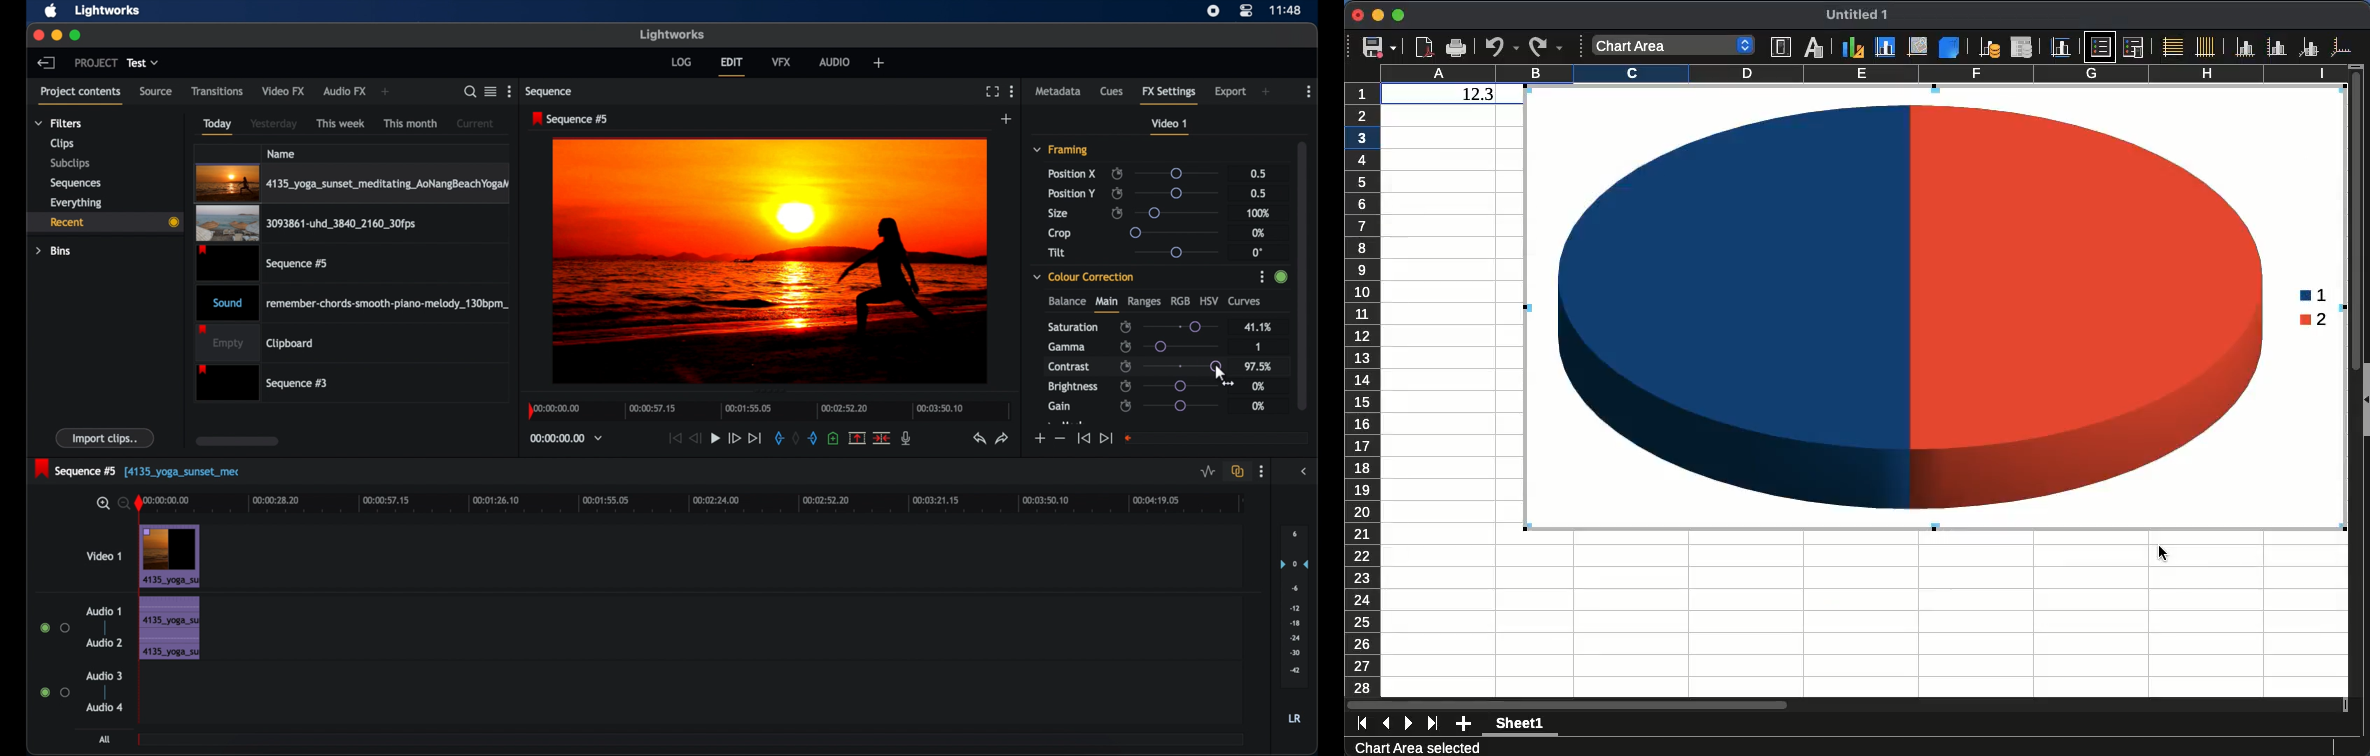 Image resolution: width=2380 pixels, height=756 pixels. Describe the element at coordinates (1060, 439) in the screenshot. I see `decrement` at that location.